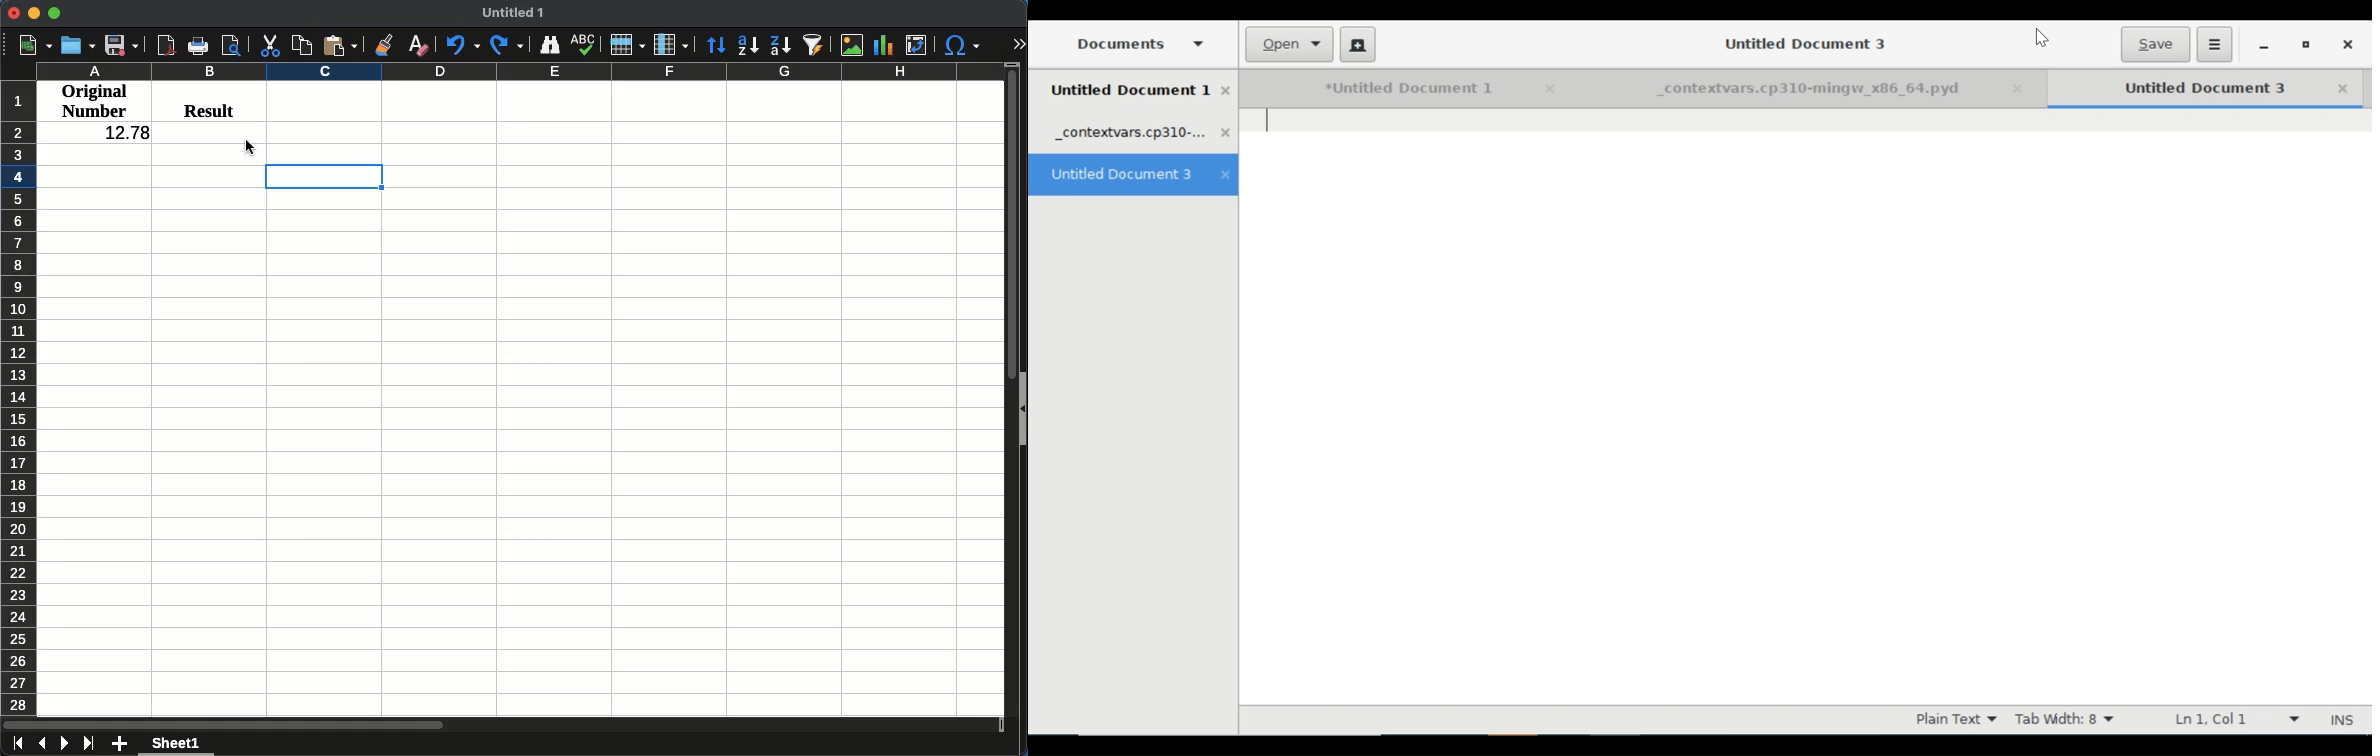 The height and width of the screenshot is (756, 2380). Describe the element at coordinates (63, 746) in the screenshot. I see `next sheet` at that location.